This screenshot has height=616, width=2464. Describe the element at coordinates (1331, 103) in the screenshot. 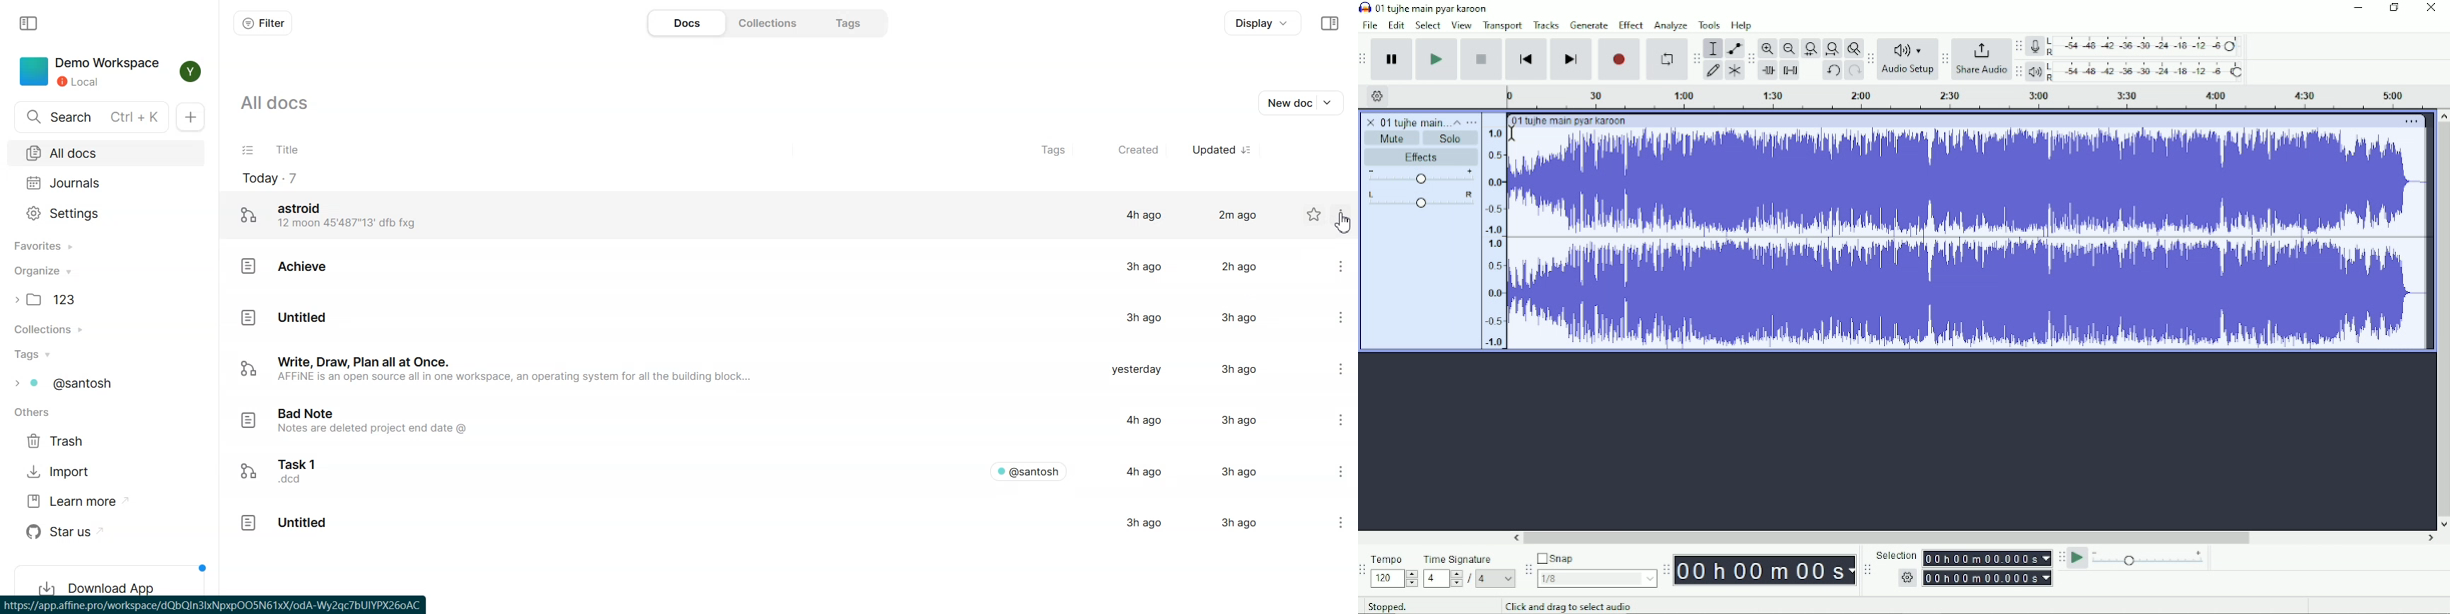

I see `Dropdown box` at that location.